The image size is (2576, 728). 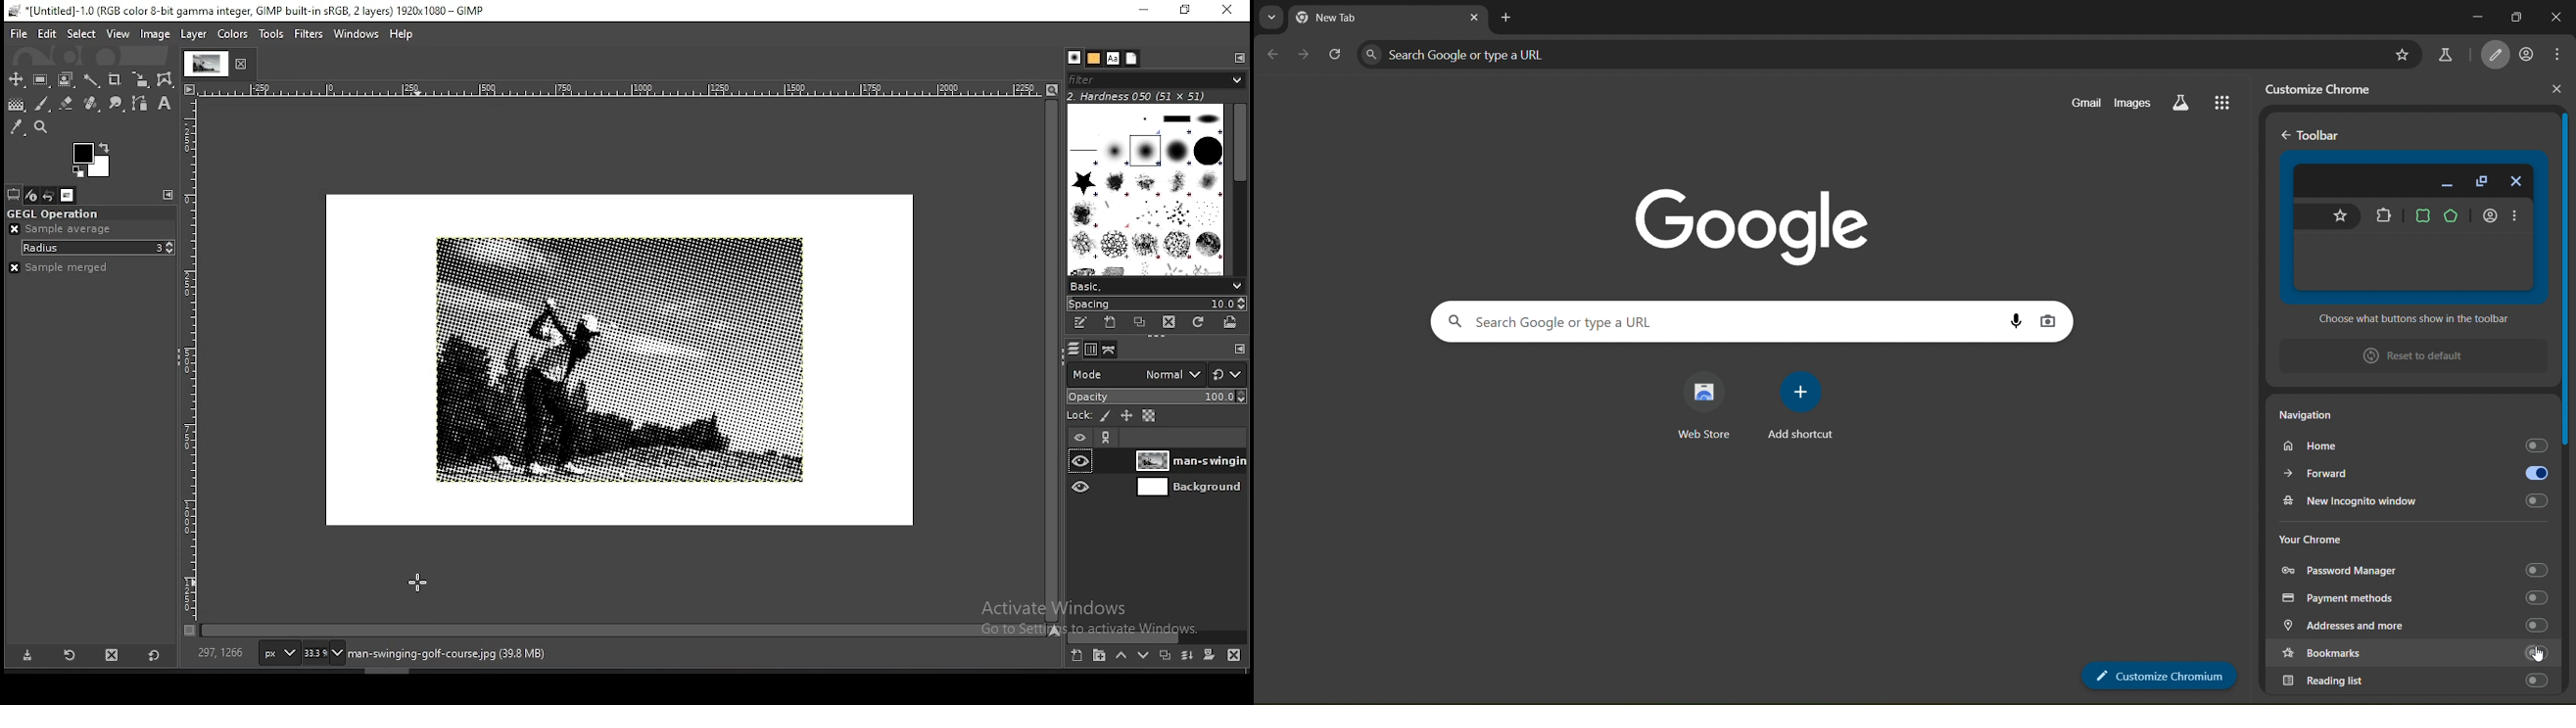 What do you see at coordinates (1306, 55) in the screenshot?
I see `go forward one page` at bounding box center [1306, 55].